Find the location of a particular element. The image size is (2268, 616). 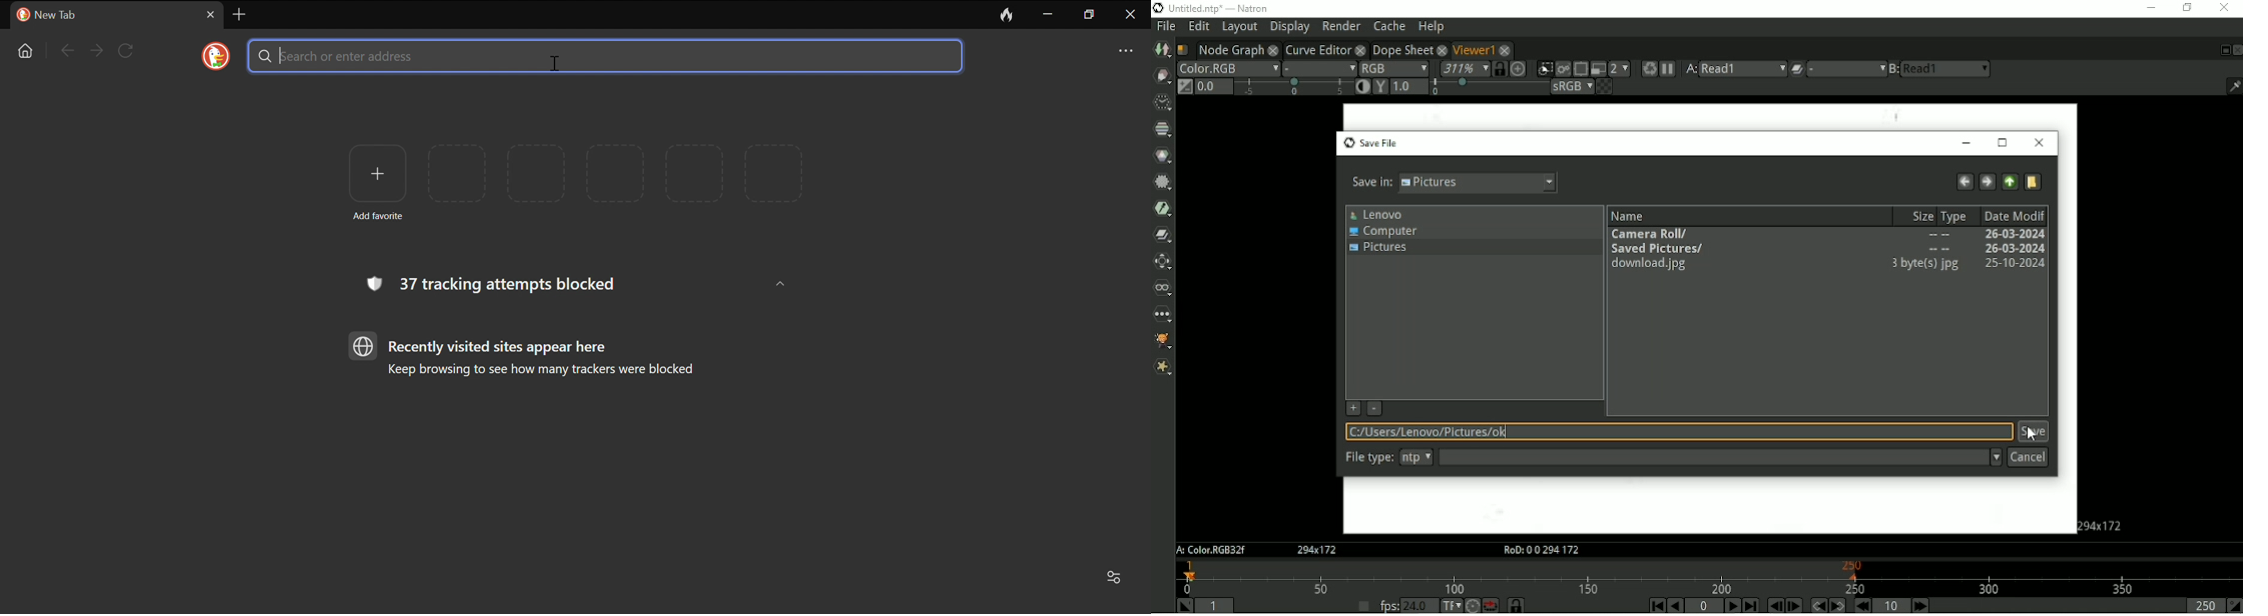

Recently visited sites appear here is located at coordinates (501, 347).